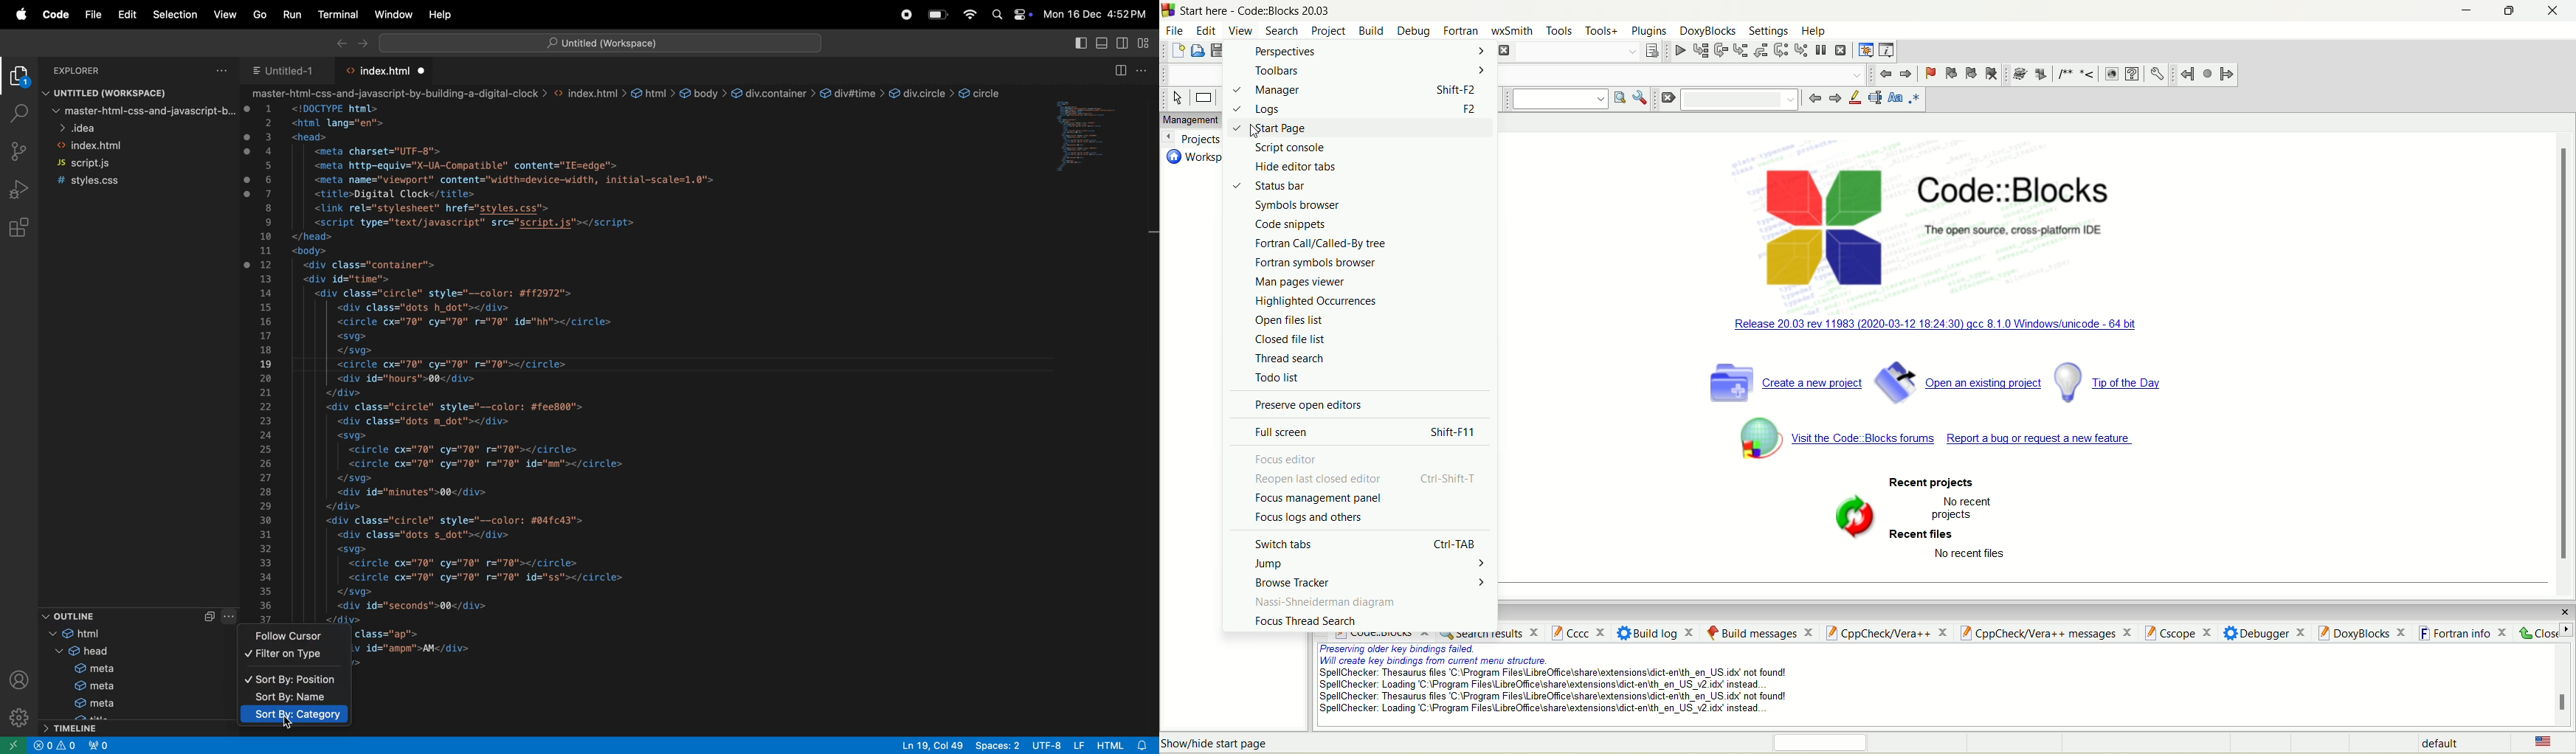 The image size is (2576, 756). I want to click on full screen, so click(1368, 433).